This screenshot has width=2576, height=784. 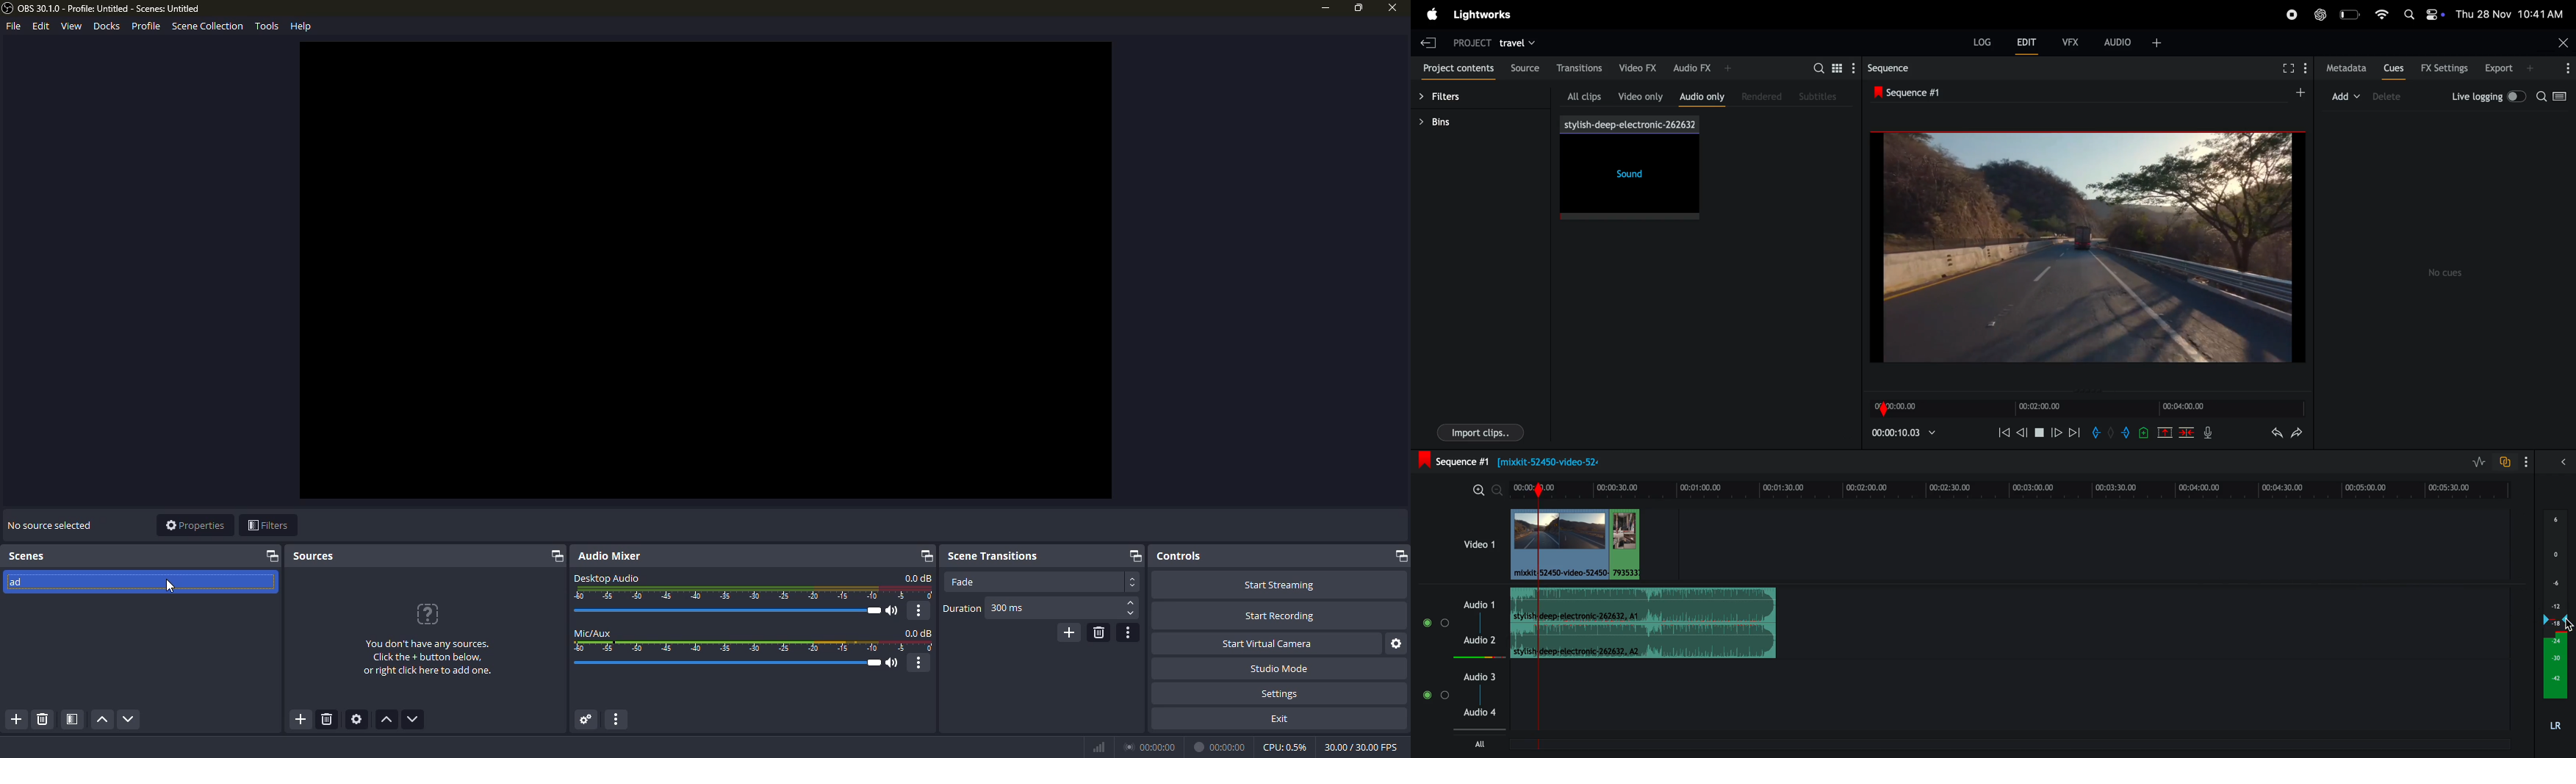 What do you see at coordinates (1577, 94) in the screenshot?
I see `all clips` at bounding box center [1577, 94].